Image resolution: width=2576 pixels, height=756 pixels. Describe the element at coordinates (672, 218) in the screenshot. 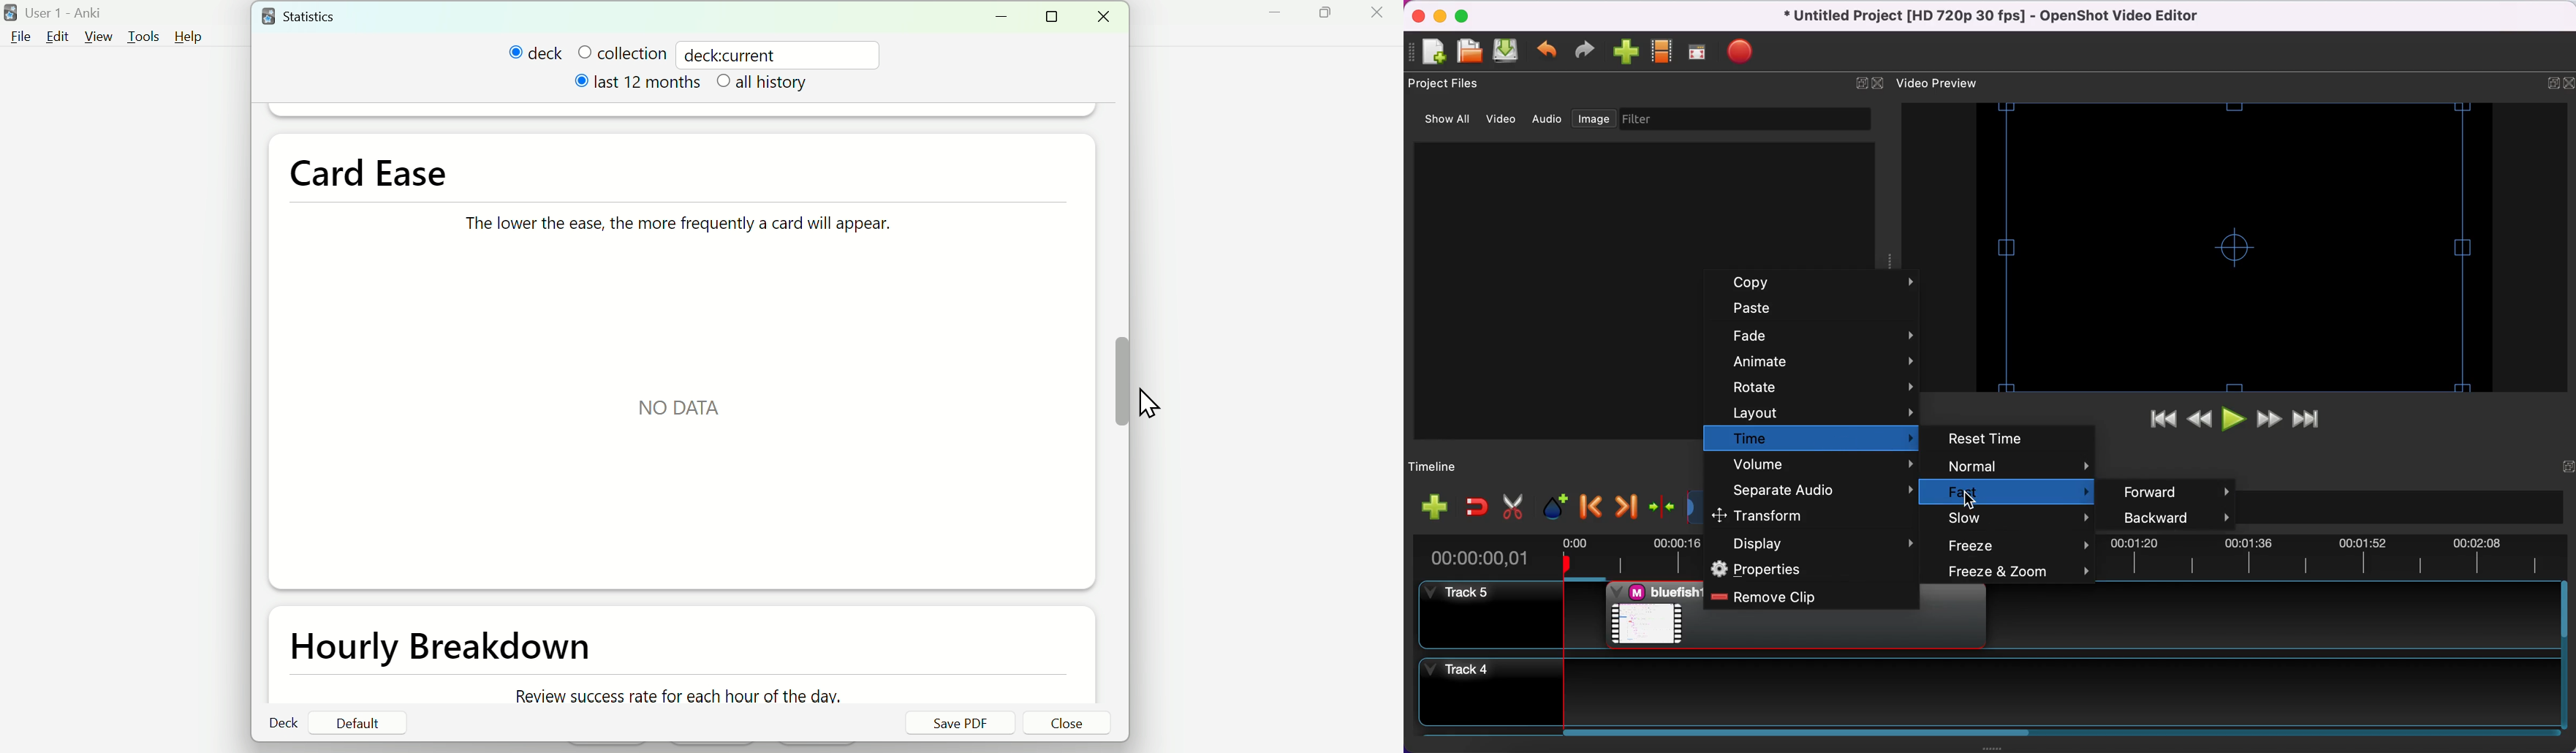

I see `The lower the ease, the more frequently a card will appear.` at that location.